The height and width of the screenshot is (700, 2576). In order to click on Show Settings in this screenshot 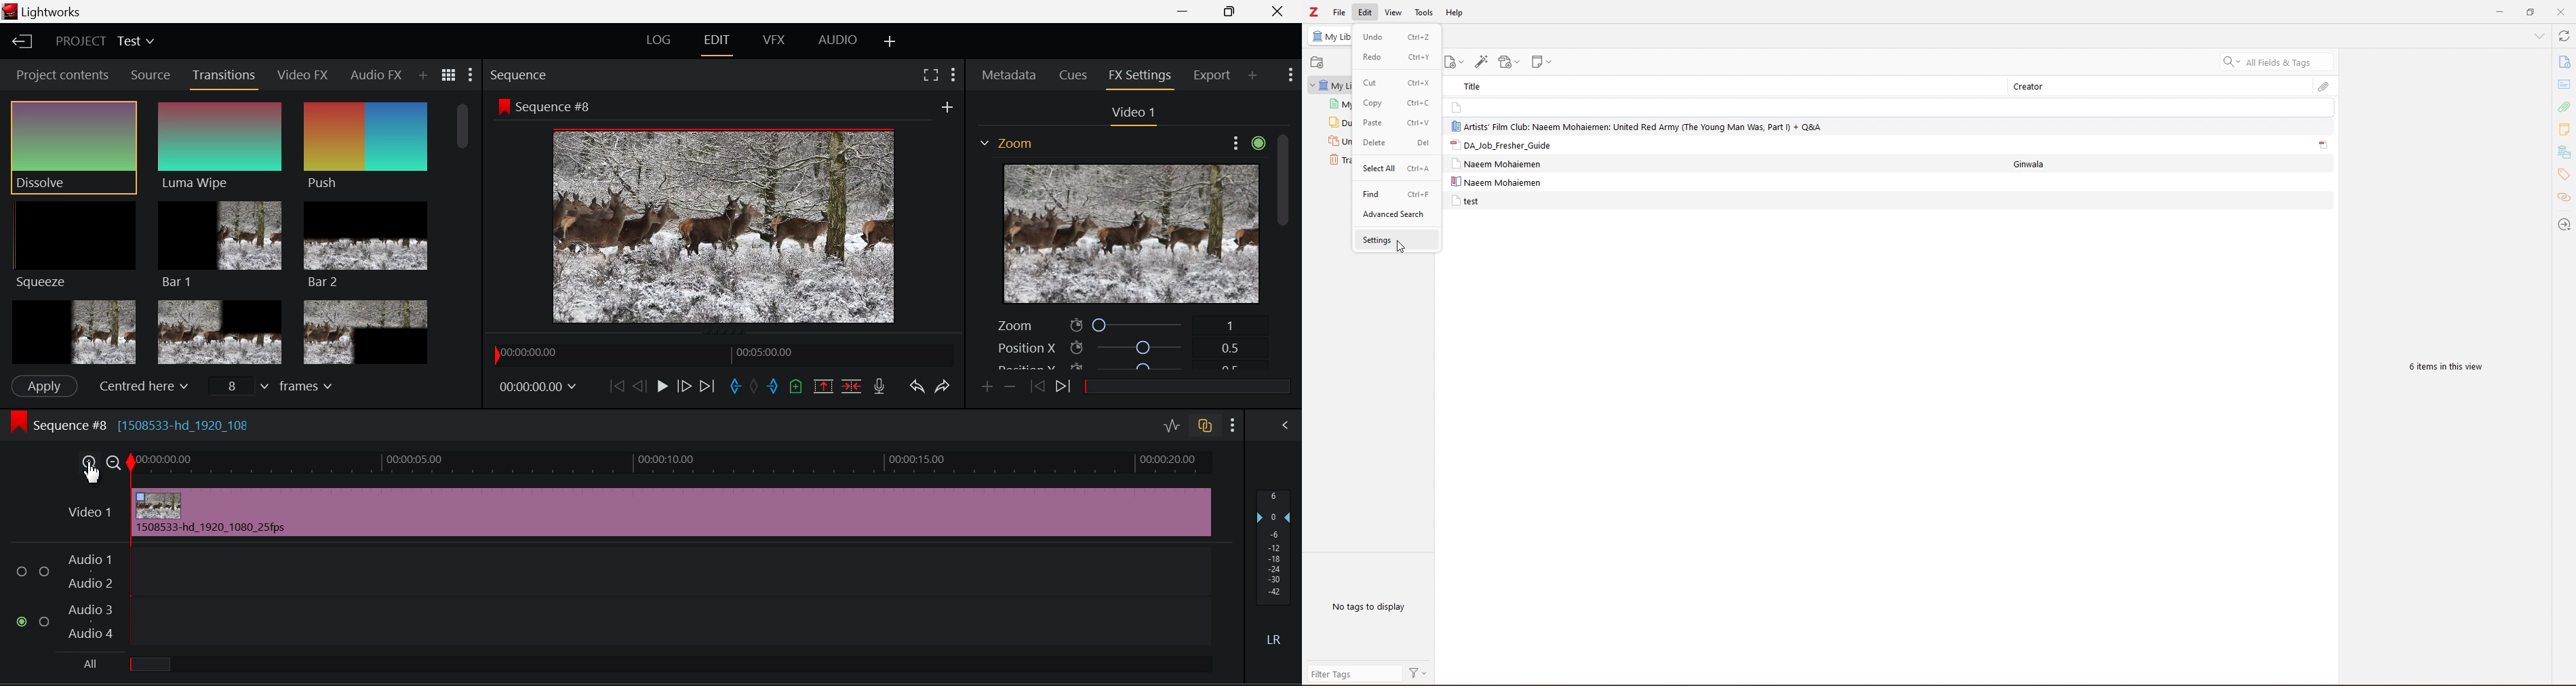, I will do `click(469, 75)`.